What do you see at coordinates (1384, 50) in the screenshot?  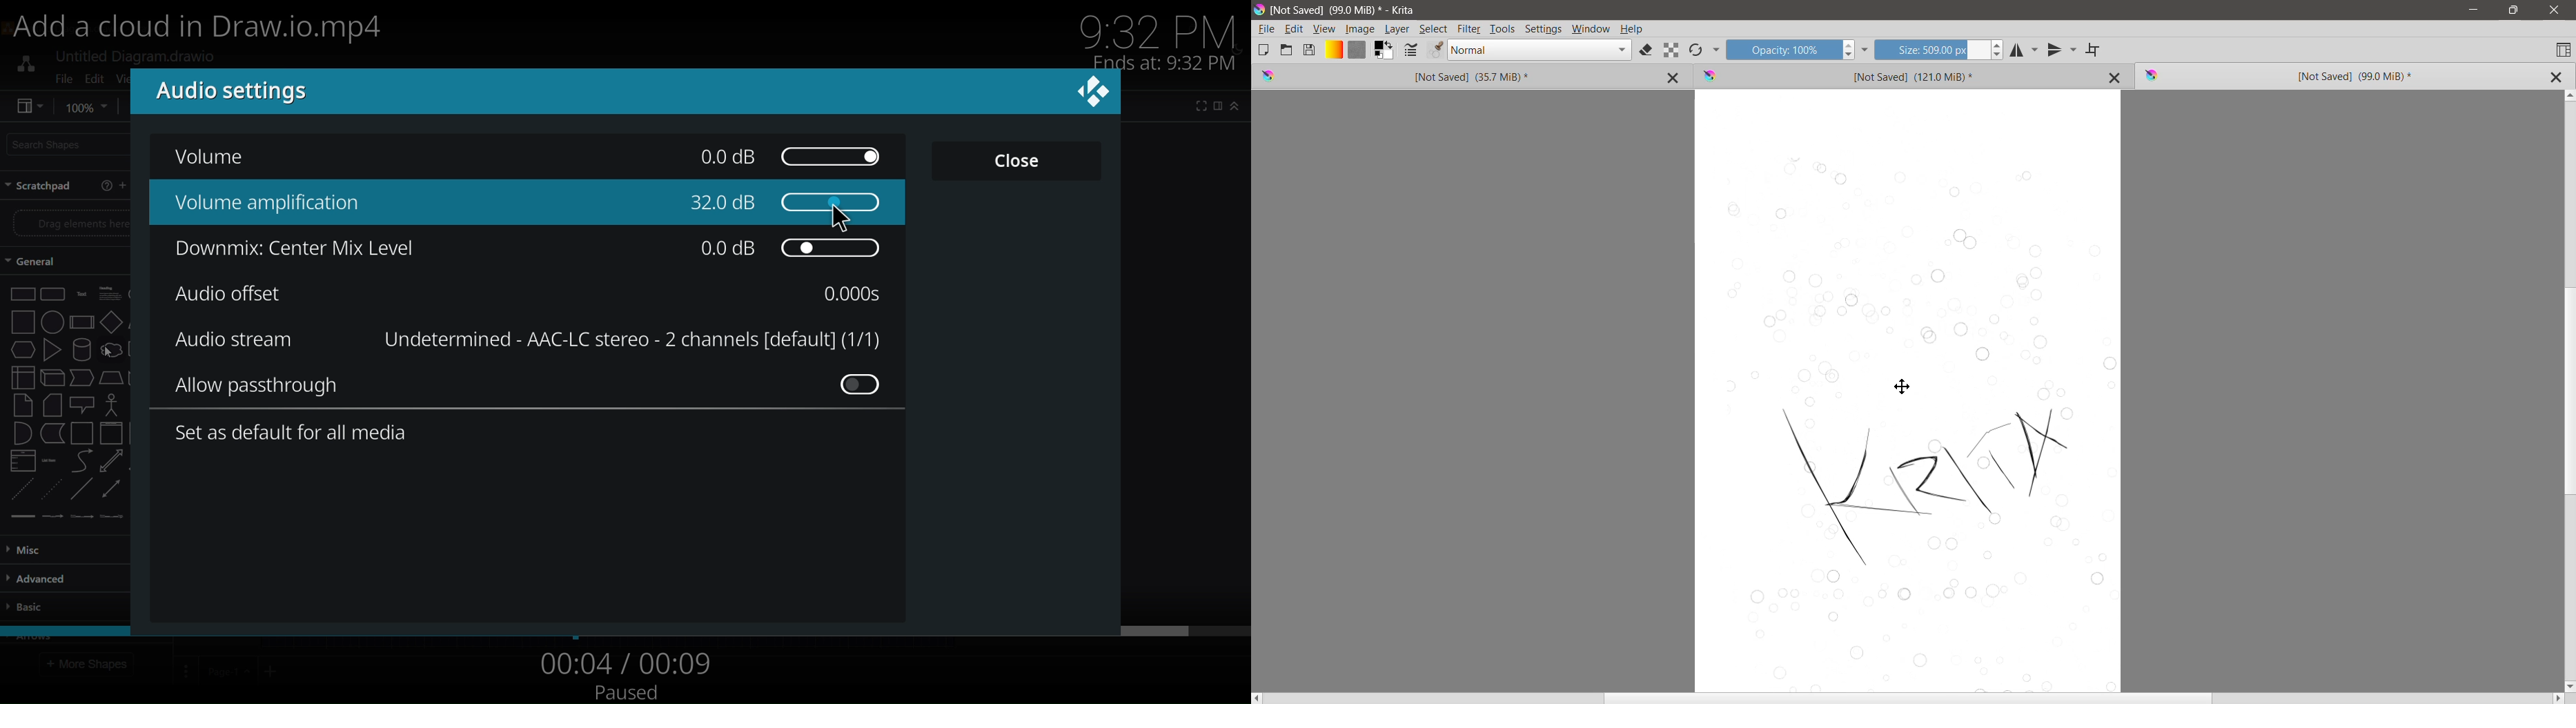 I see `Foreground and Background Color Selector` at bounding box center [1384, 50].